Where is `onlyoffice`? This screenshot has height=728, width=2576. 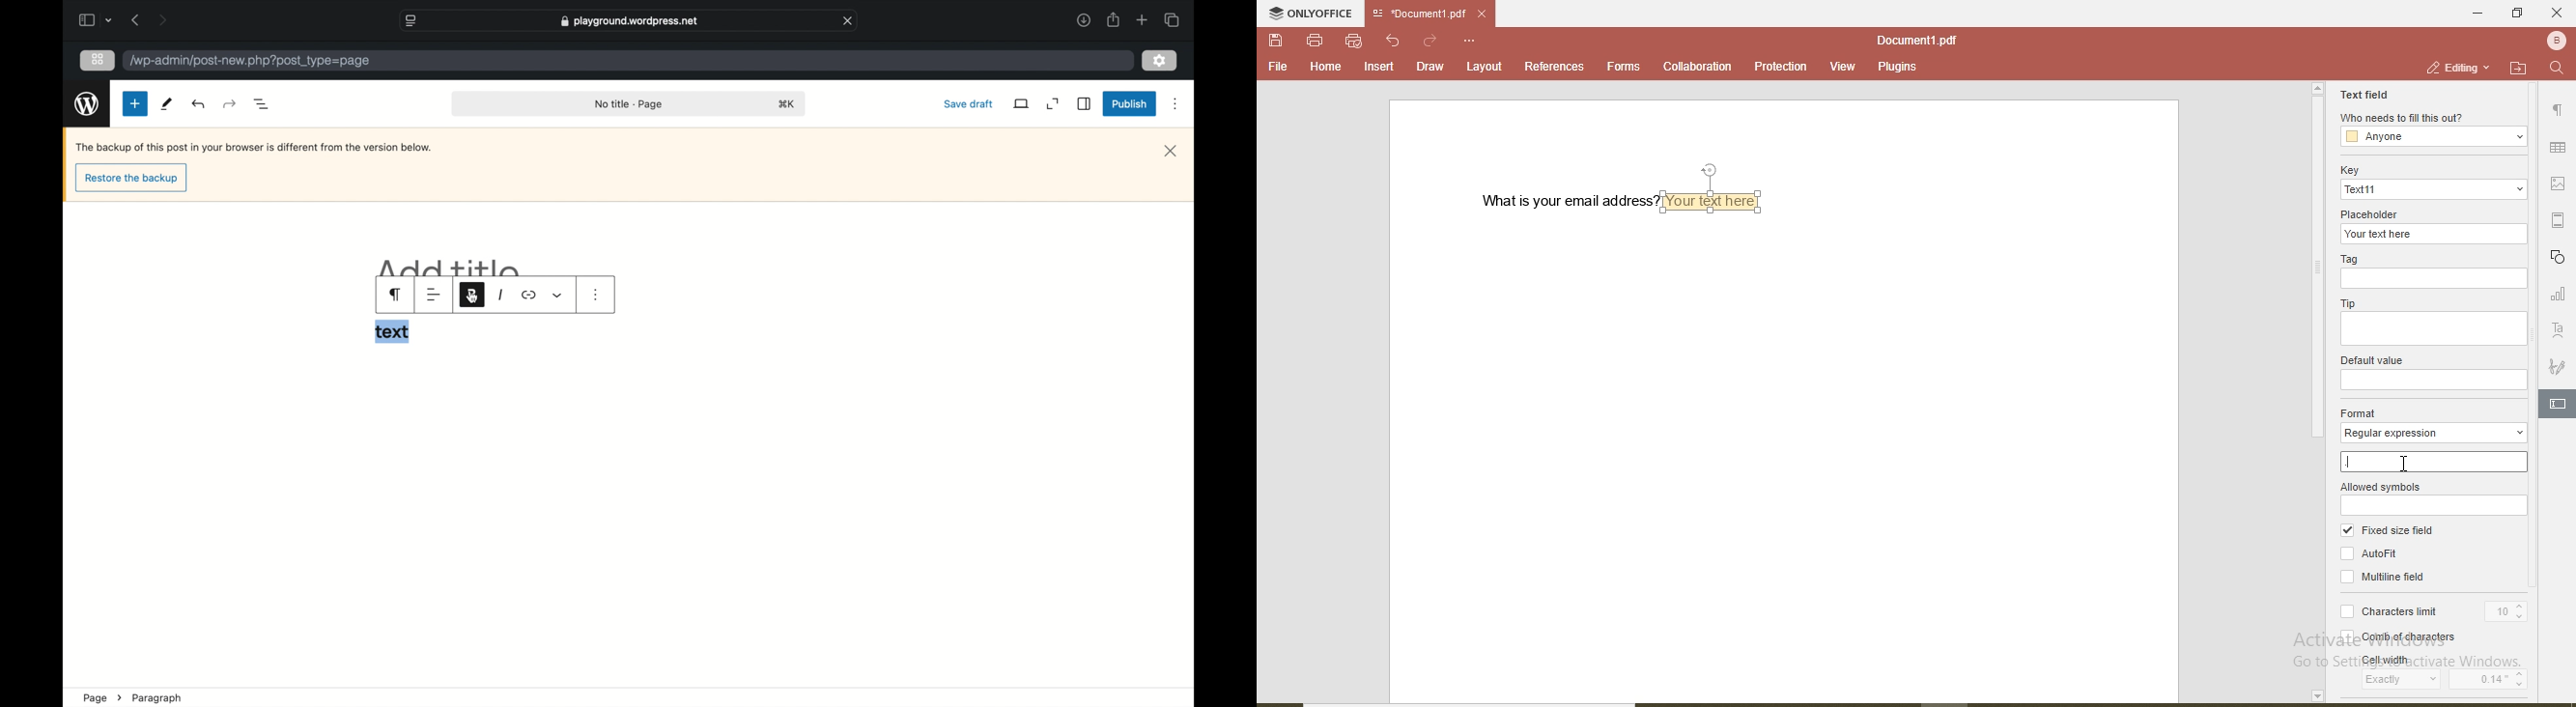
onlyoffice is located at coordinates (1314, 15).